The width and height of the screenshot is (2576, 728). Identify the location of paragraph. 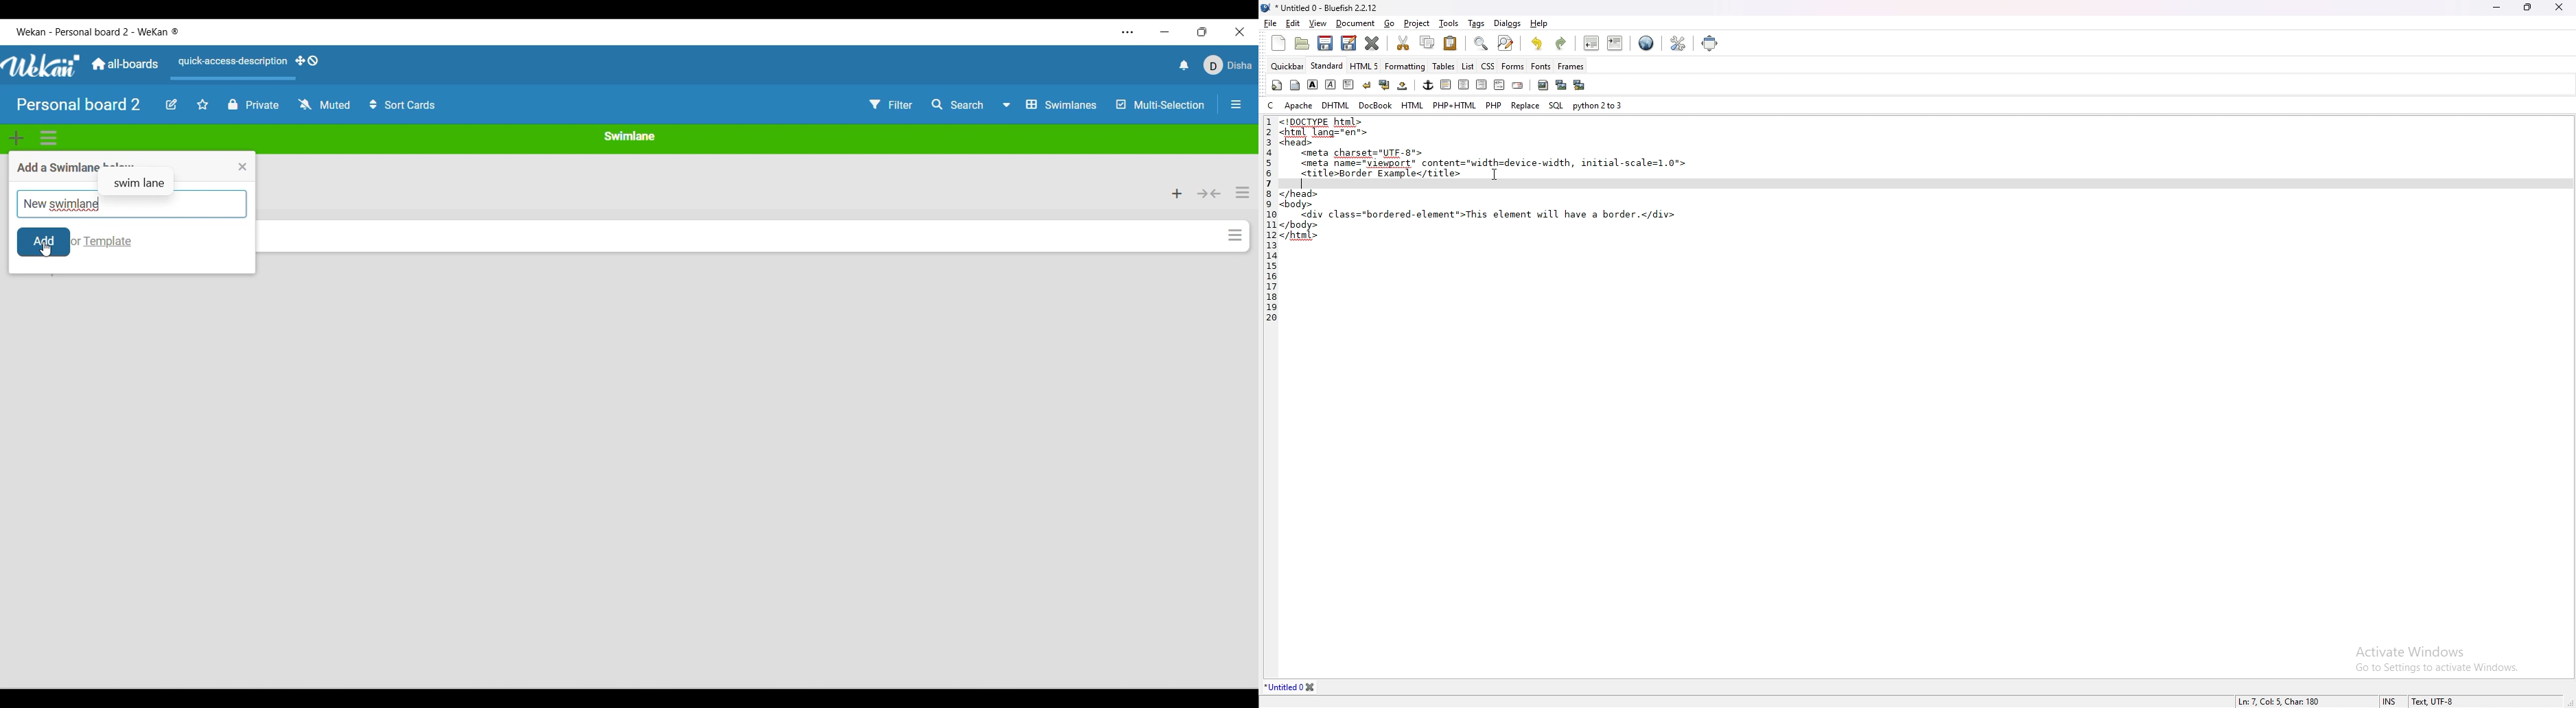
(1349, 84).